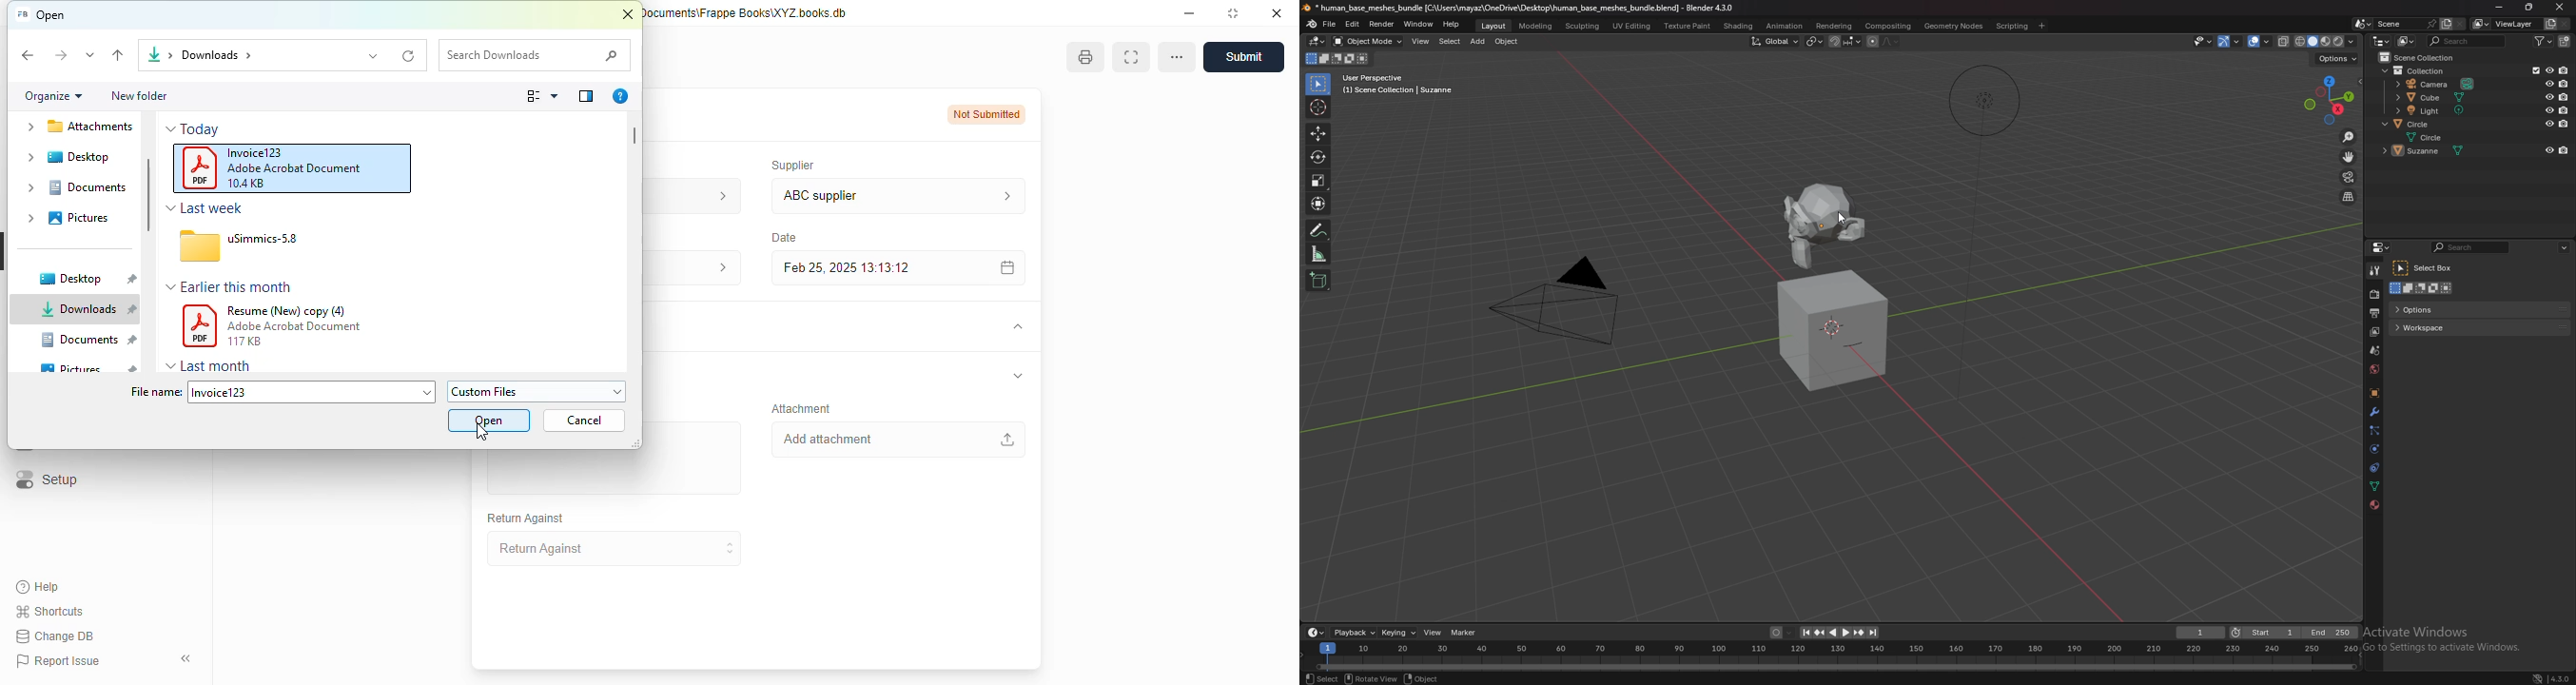 This screenshot has height=700, width=2576. I want to click on recent locations, so click(90, 55).